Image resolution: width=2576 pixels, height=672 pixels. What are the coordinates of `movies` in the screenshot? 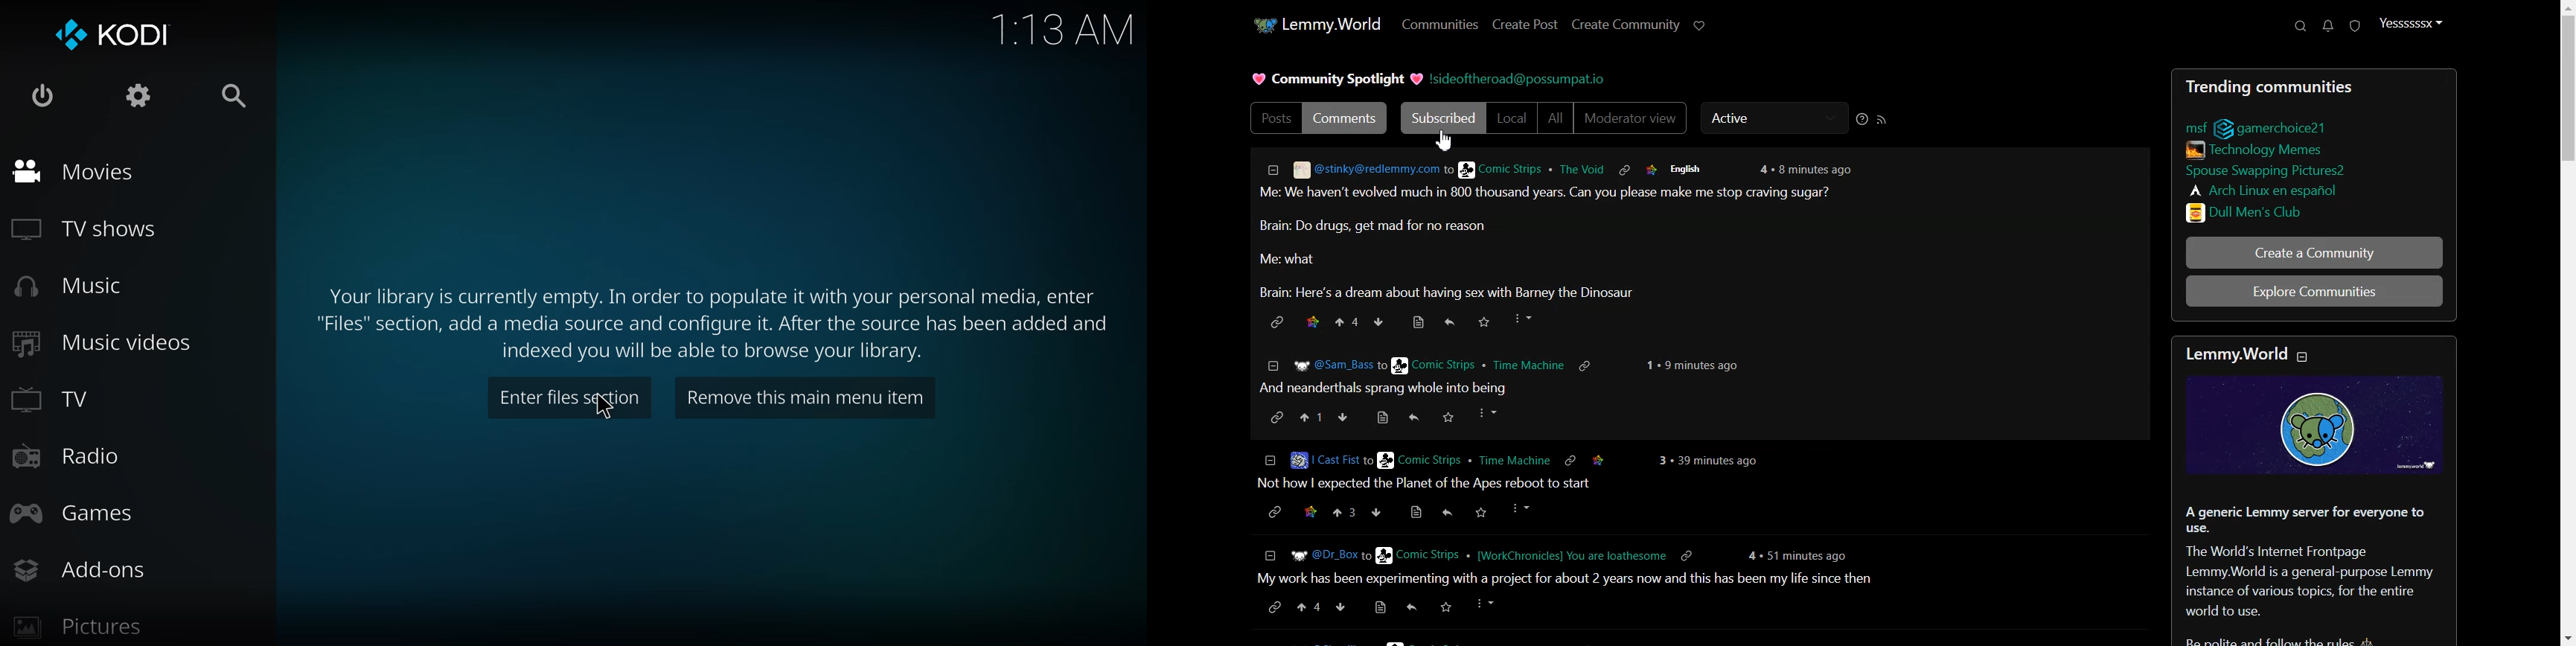 It's located at (78, 173).